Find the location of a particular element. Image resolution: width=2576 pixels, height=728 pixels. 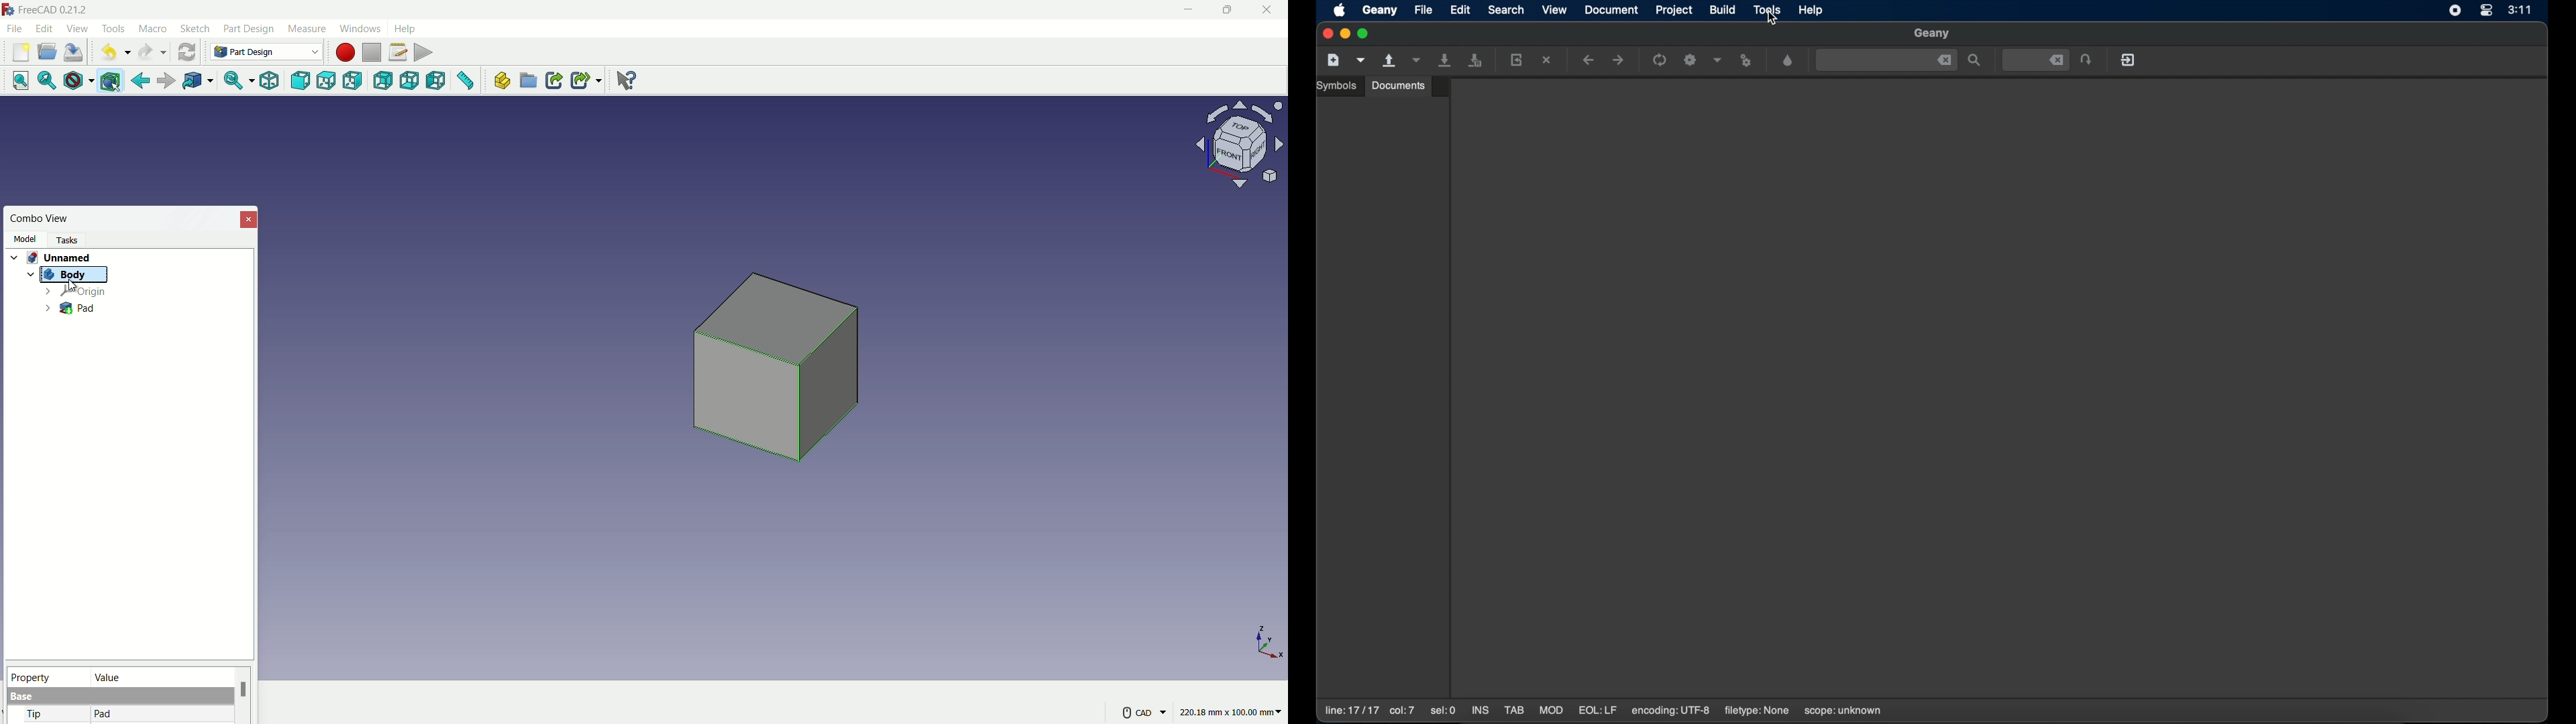

right view is located at coordinates (354, 83).